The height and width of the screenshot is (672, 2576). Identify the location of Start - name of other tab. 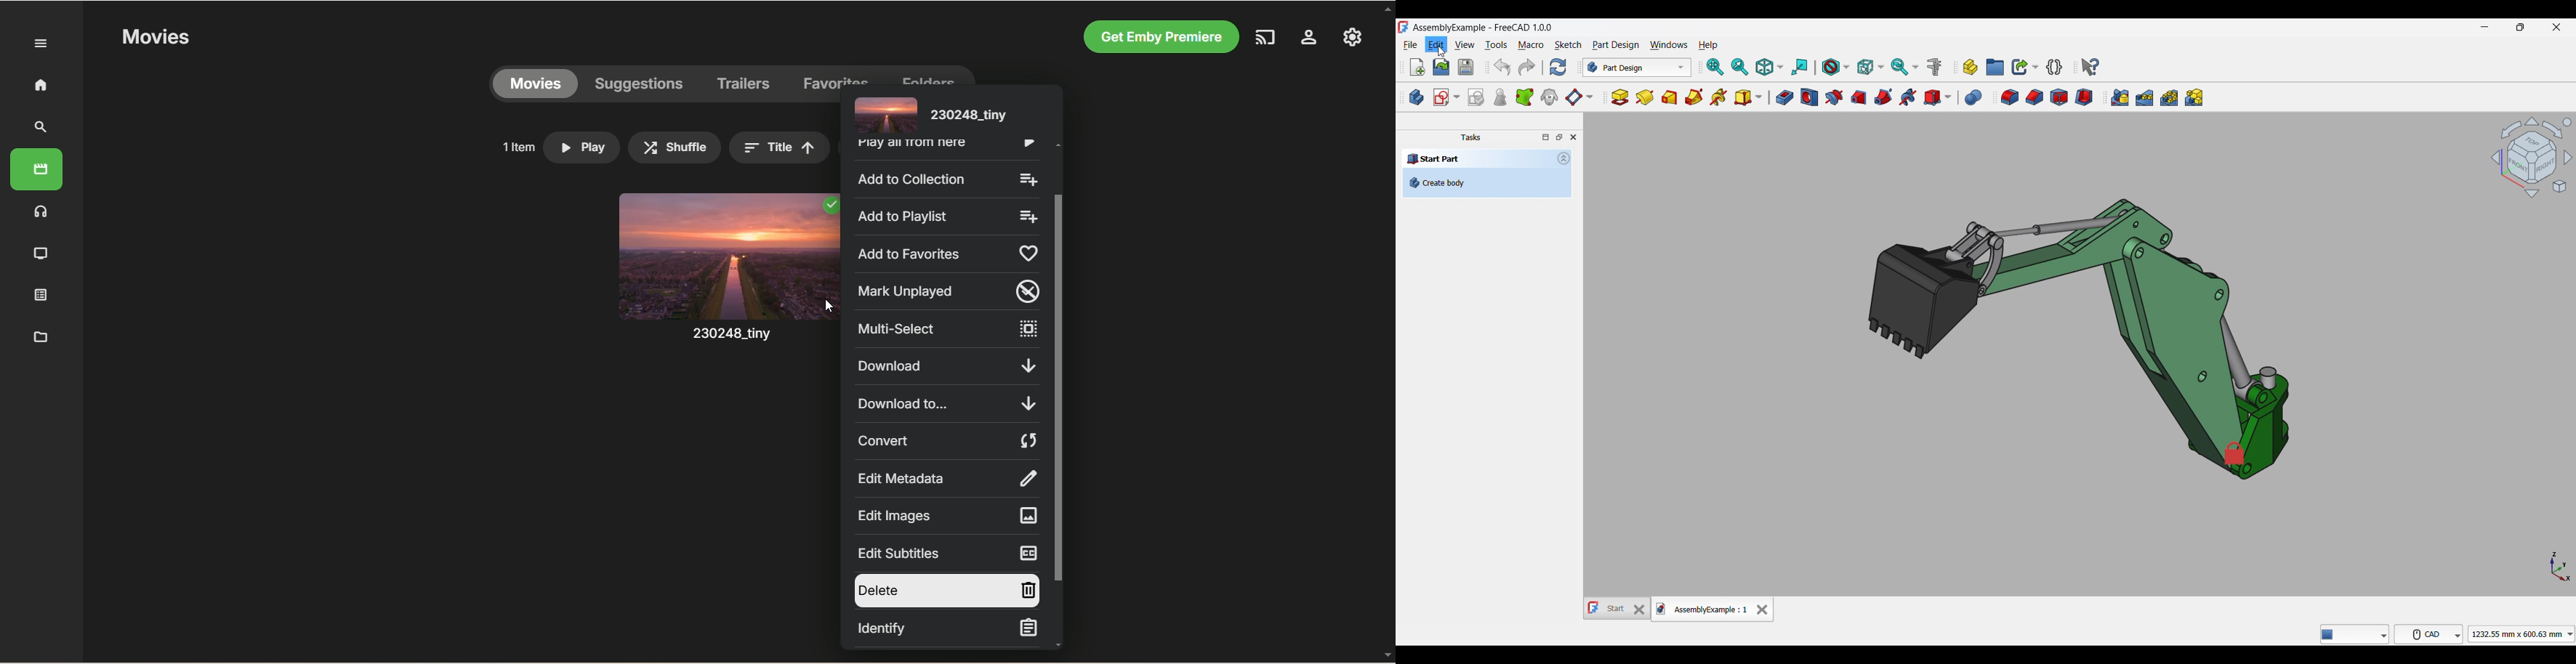
(1607, 608).